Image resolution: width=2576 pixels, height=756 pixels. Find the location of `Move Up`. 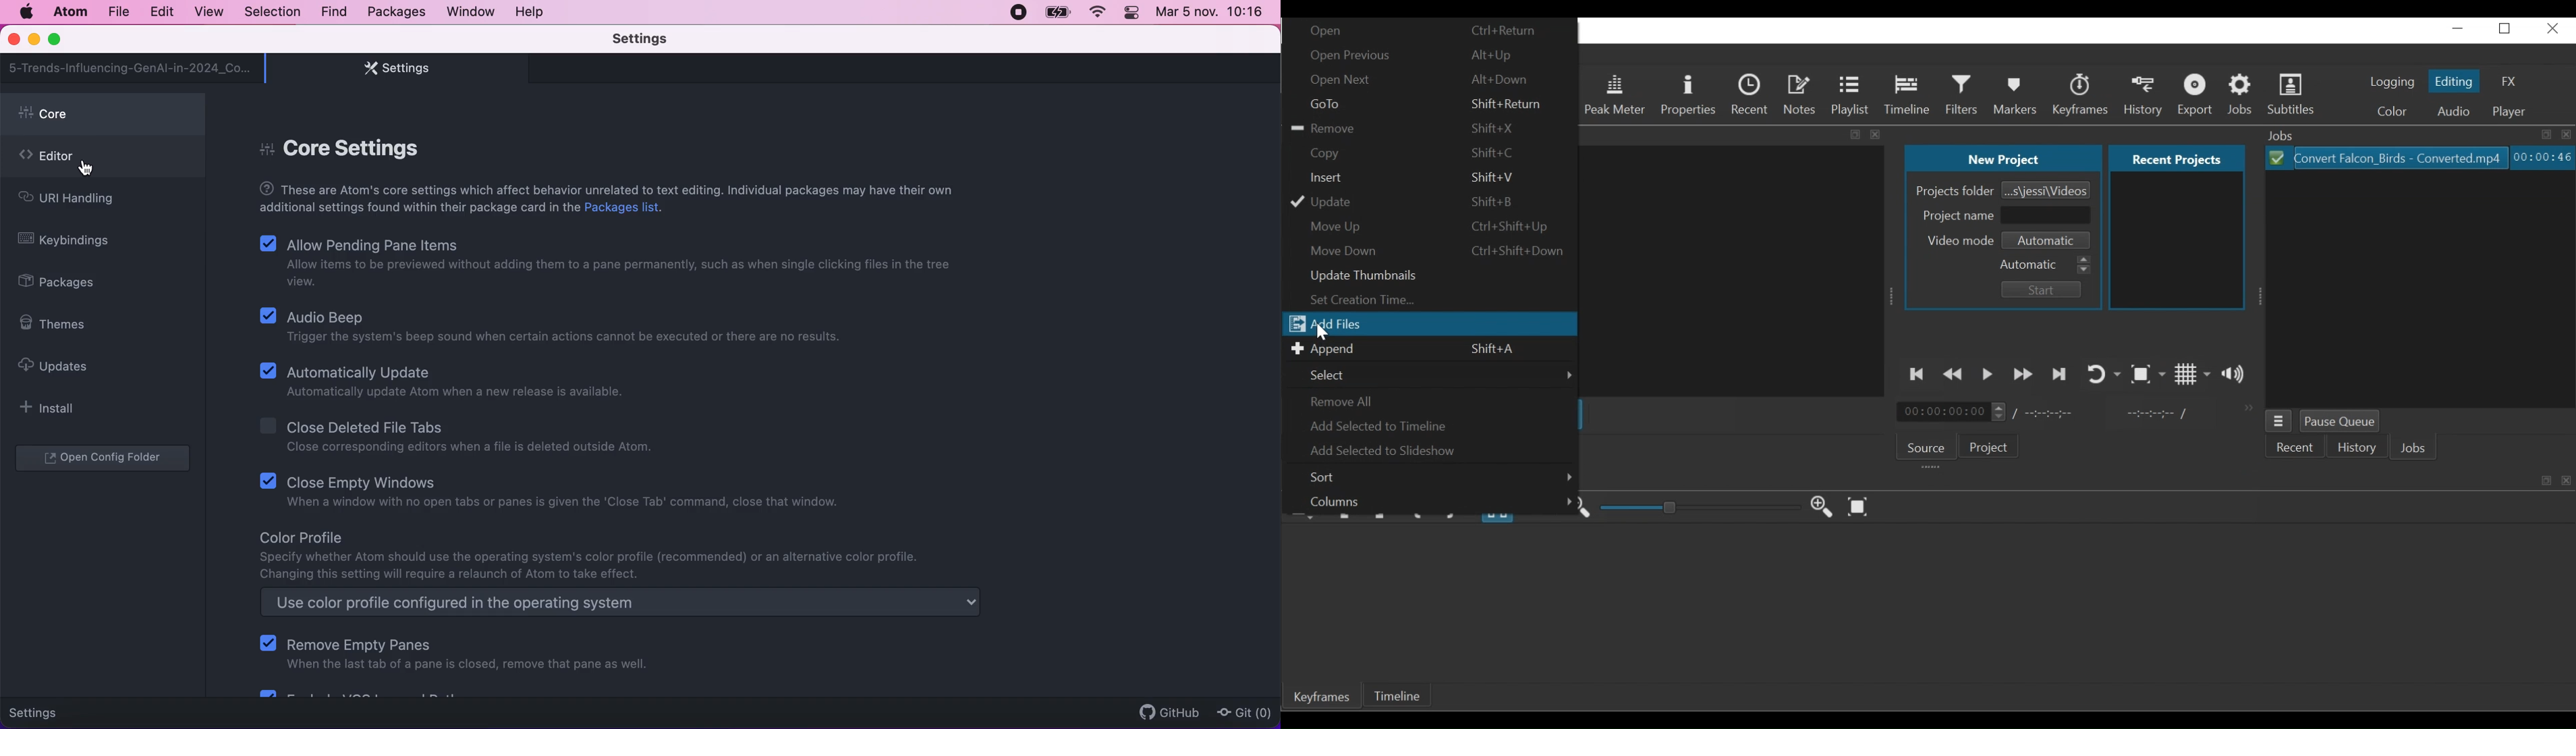

Move Up is located at coordinates (1433, 228).